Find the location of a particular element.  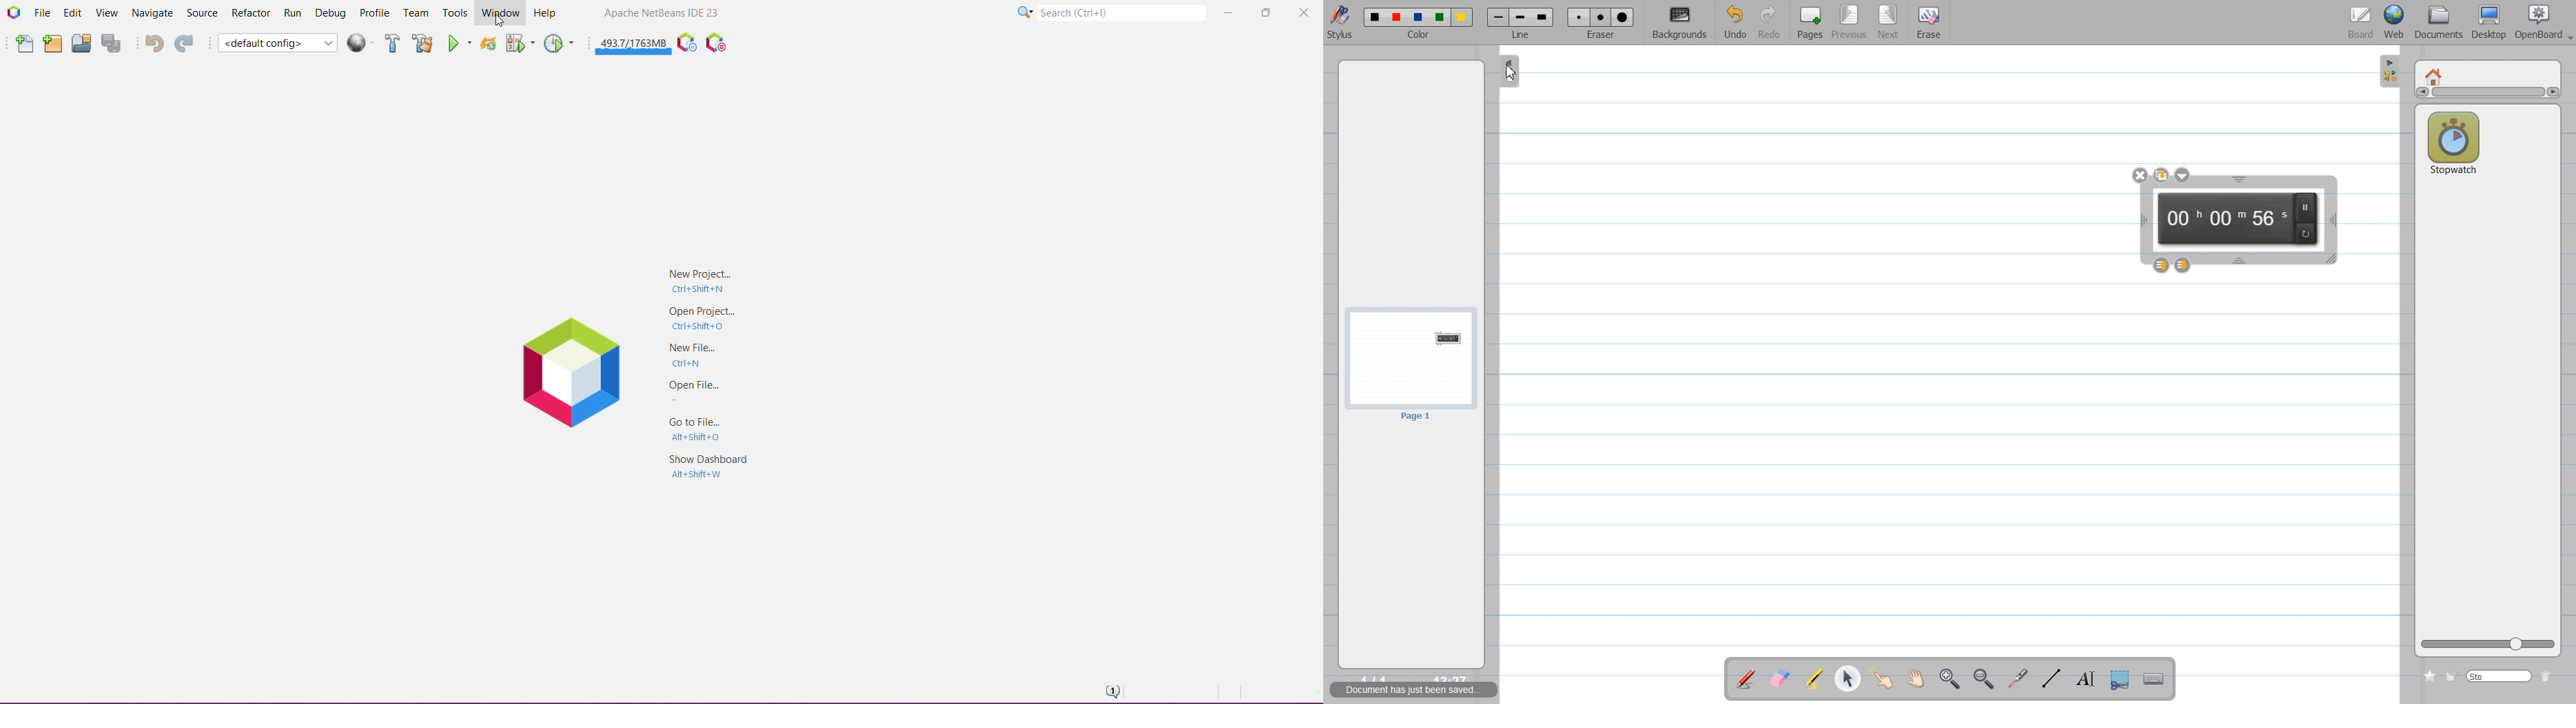

Select and modify object is located at coordinates (1847, 679).